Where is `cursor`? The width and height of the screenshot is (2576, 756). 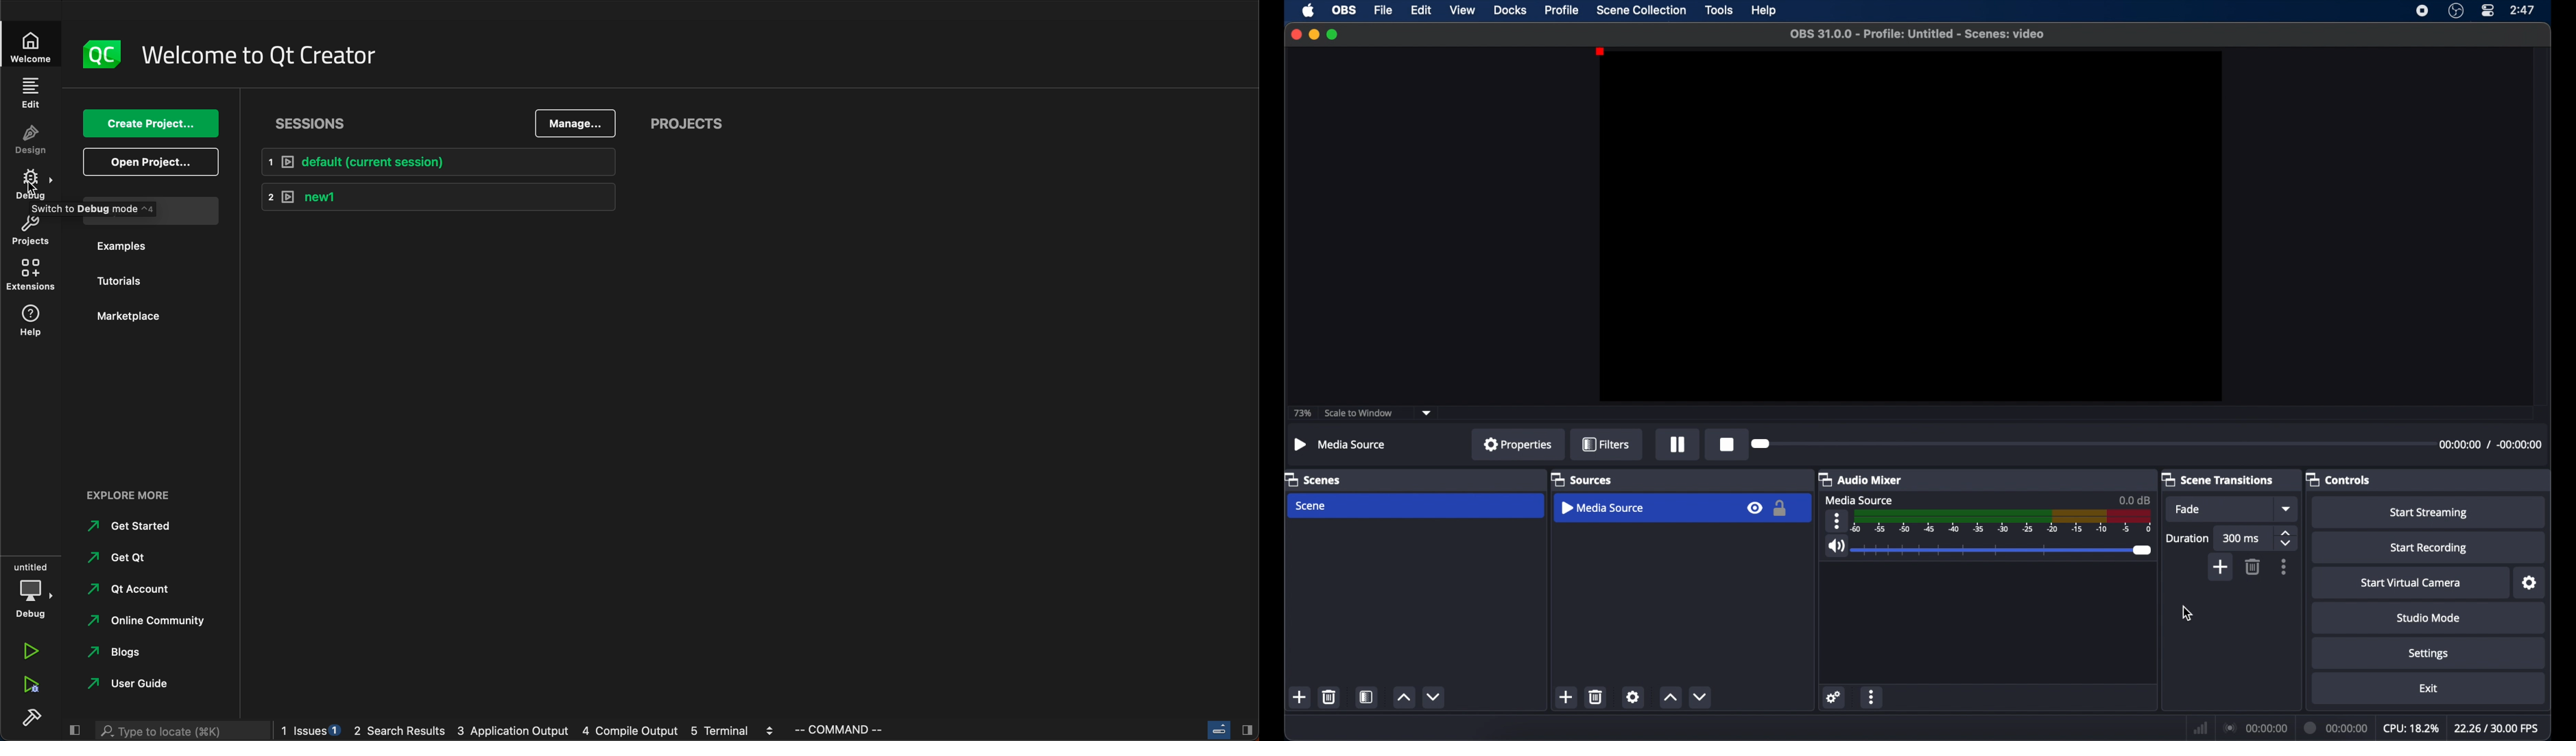
cursor is located at coordinates (2188, 614).